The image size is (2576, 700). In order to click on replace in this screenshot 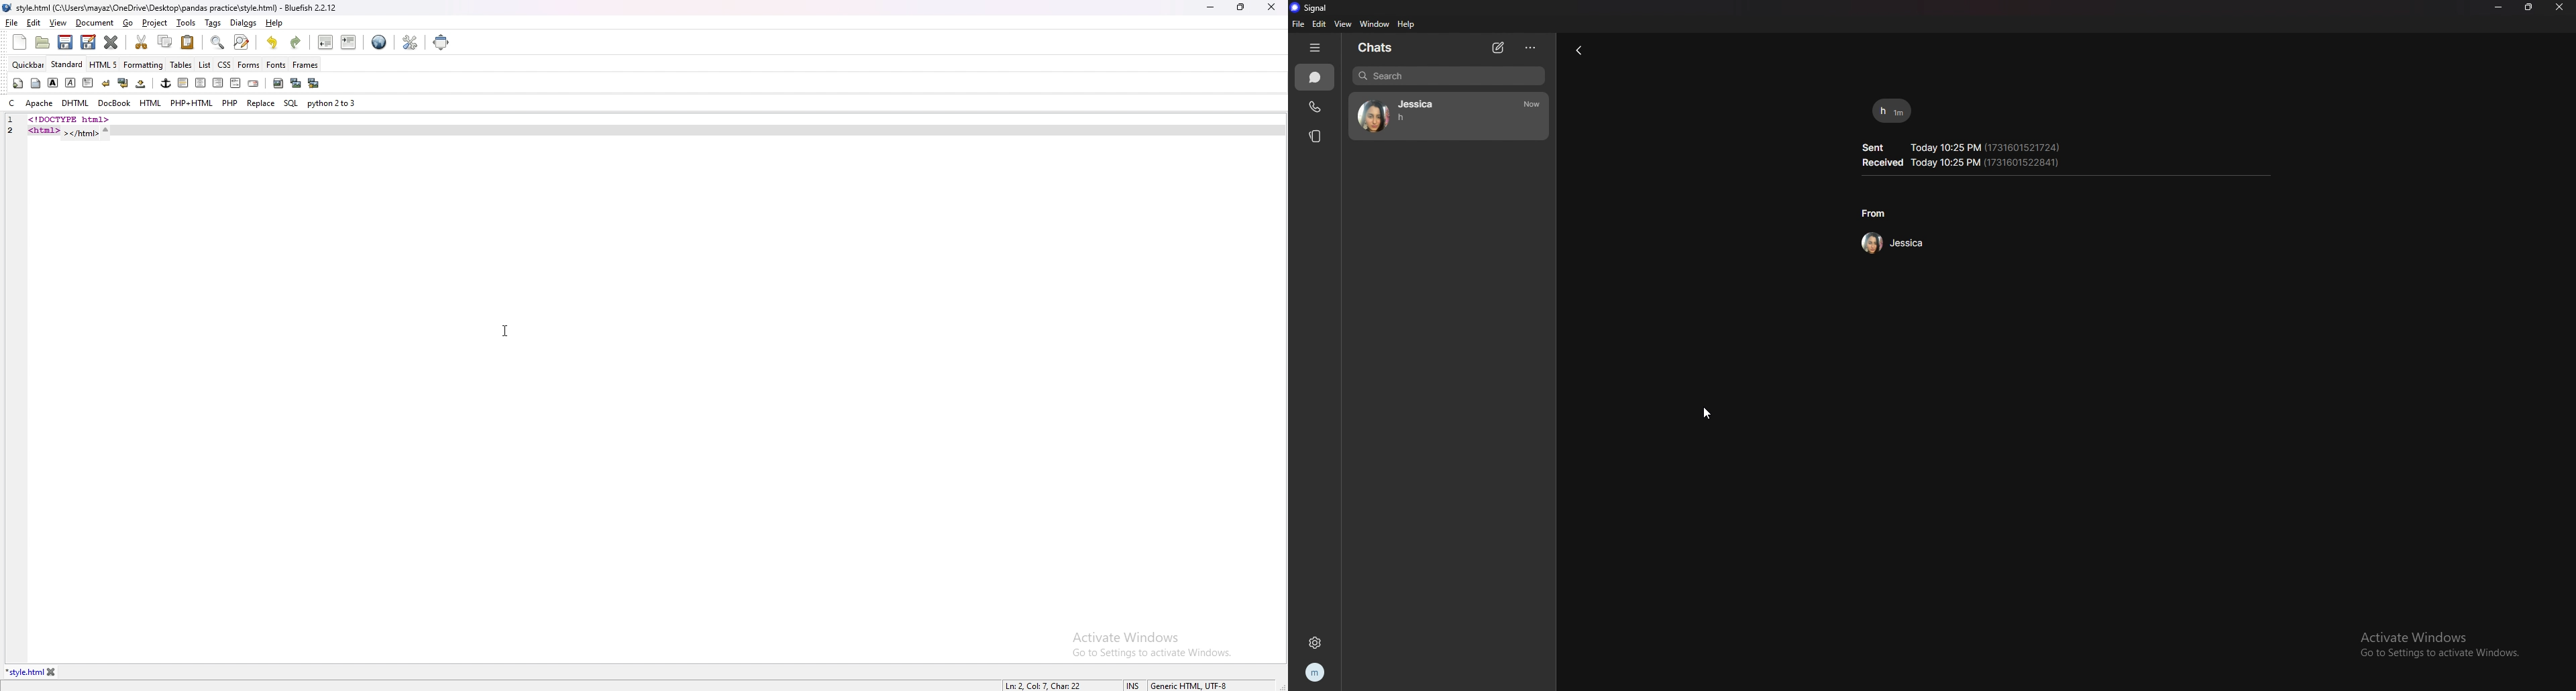, I will do `click(261, 103)`.